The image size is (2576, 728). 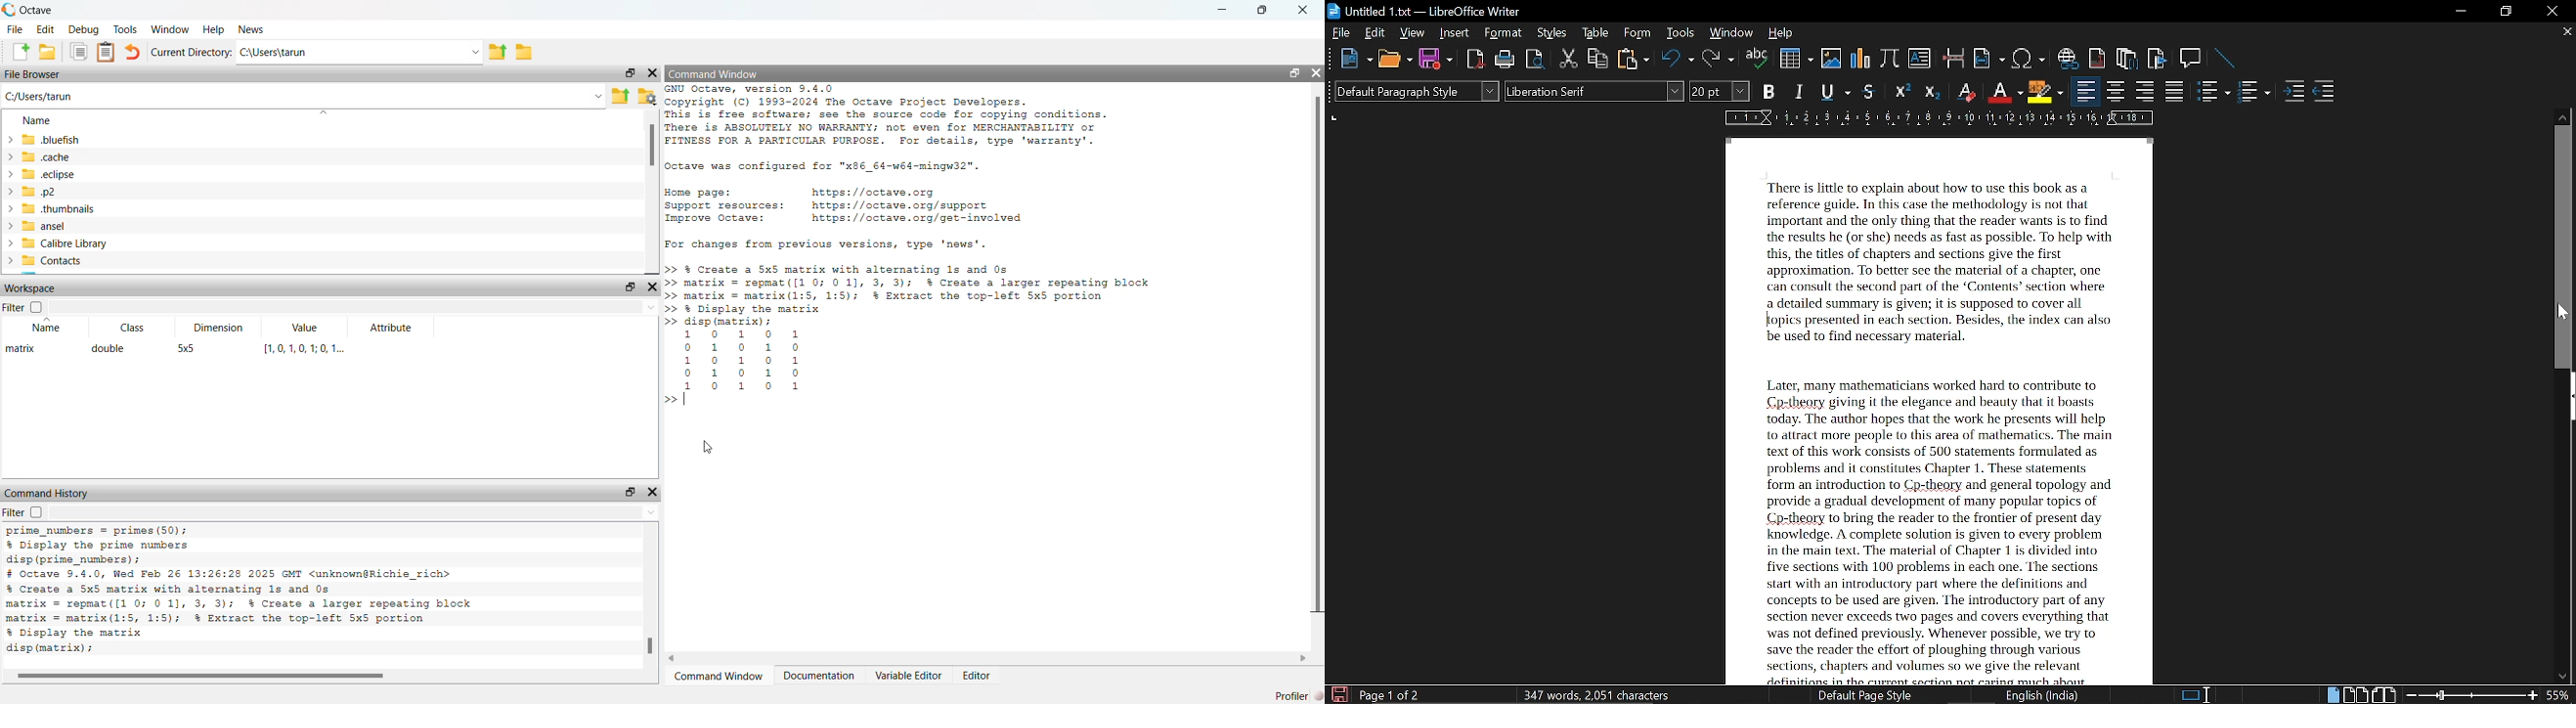 What do you see at coordinates (2192, 59) in the screenshot?
I see `insert comment` at bounding box center [2192, 59].